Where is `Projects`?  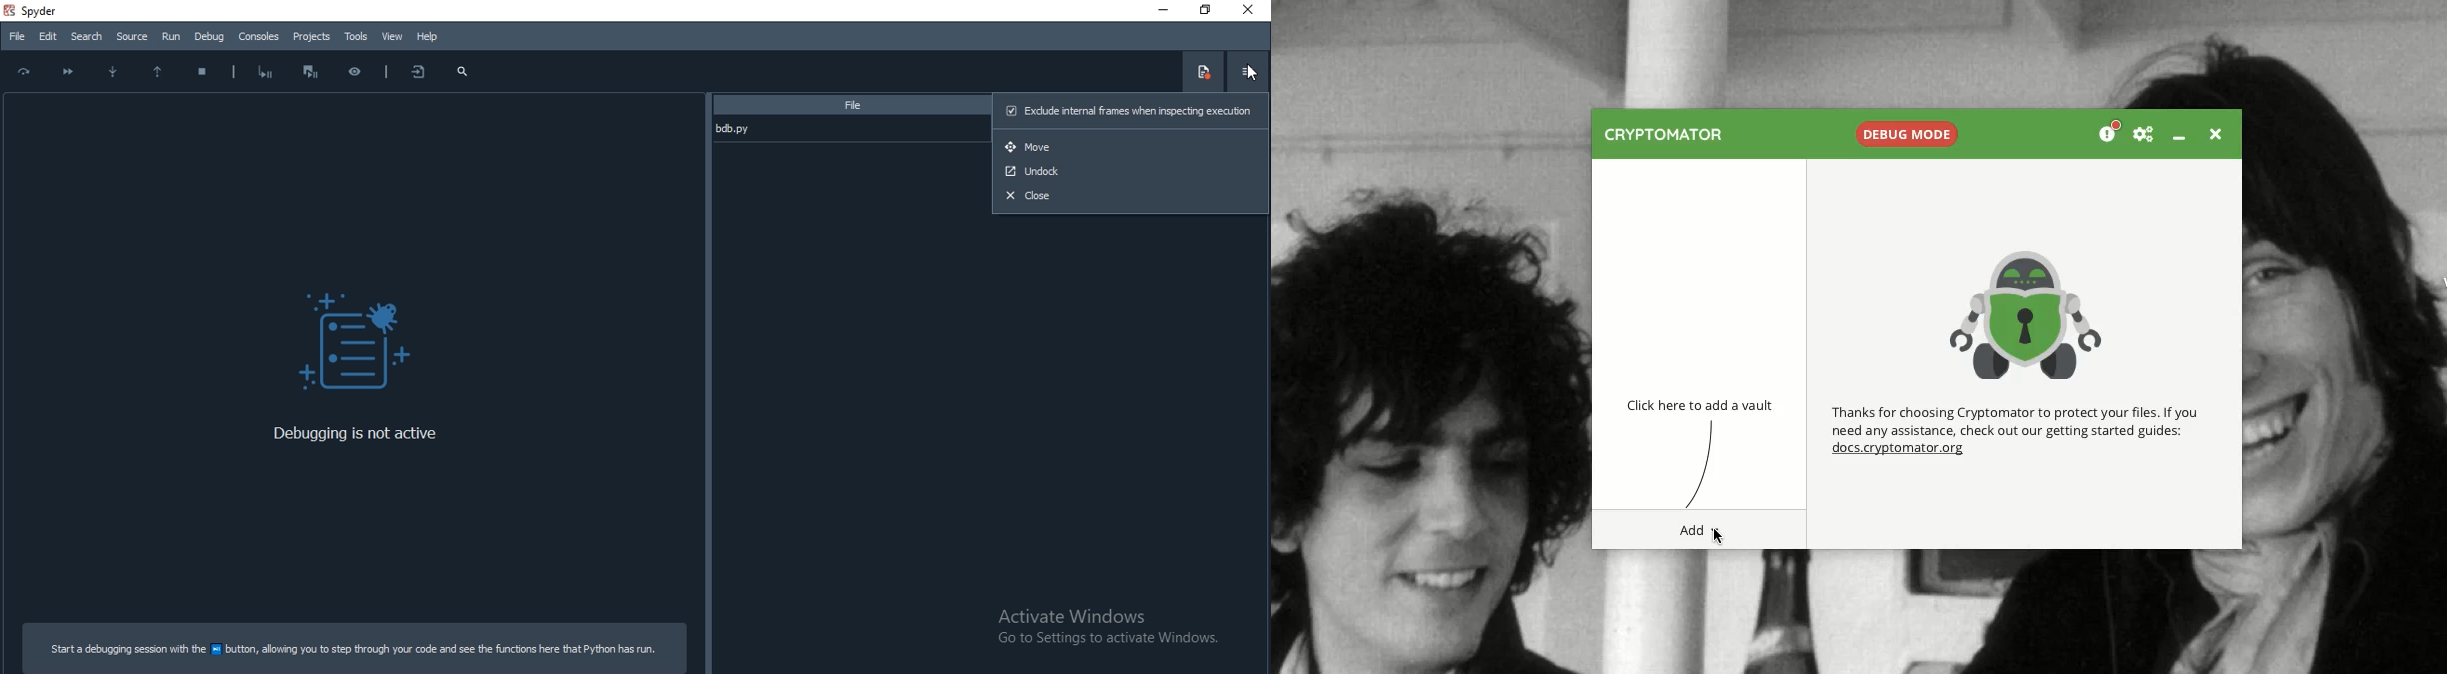
Projects is located at coordinates (312, 37).